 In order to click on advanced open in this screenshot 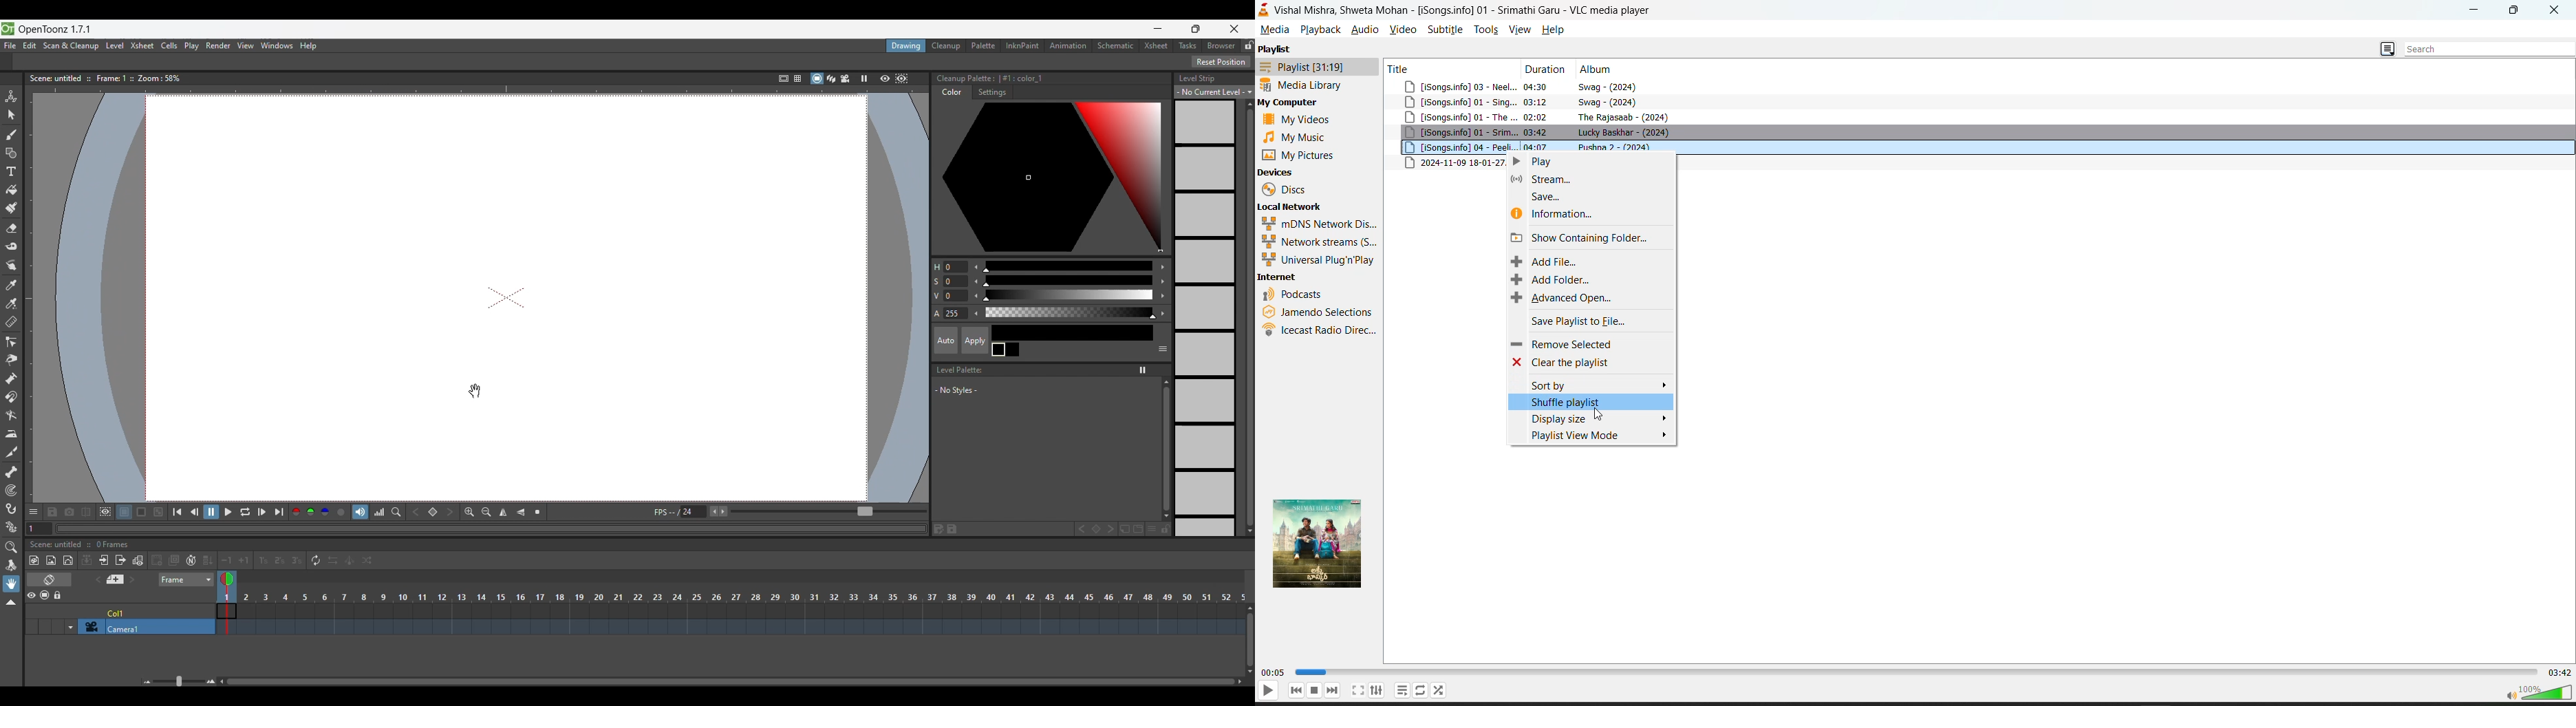, I will do `click(1562, 299)`.